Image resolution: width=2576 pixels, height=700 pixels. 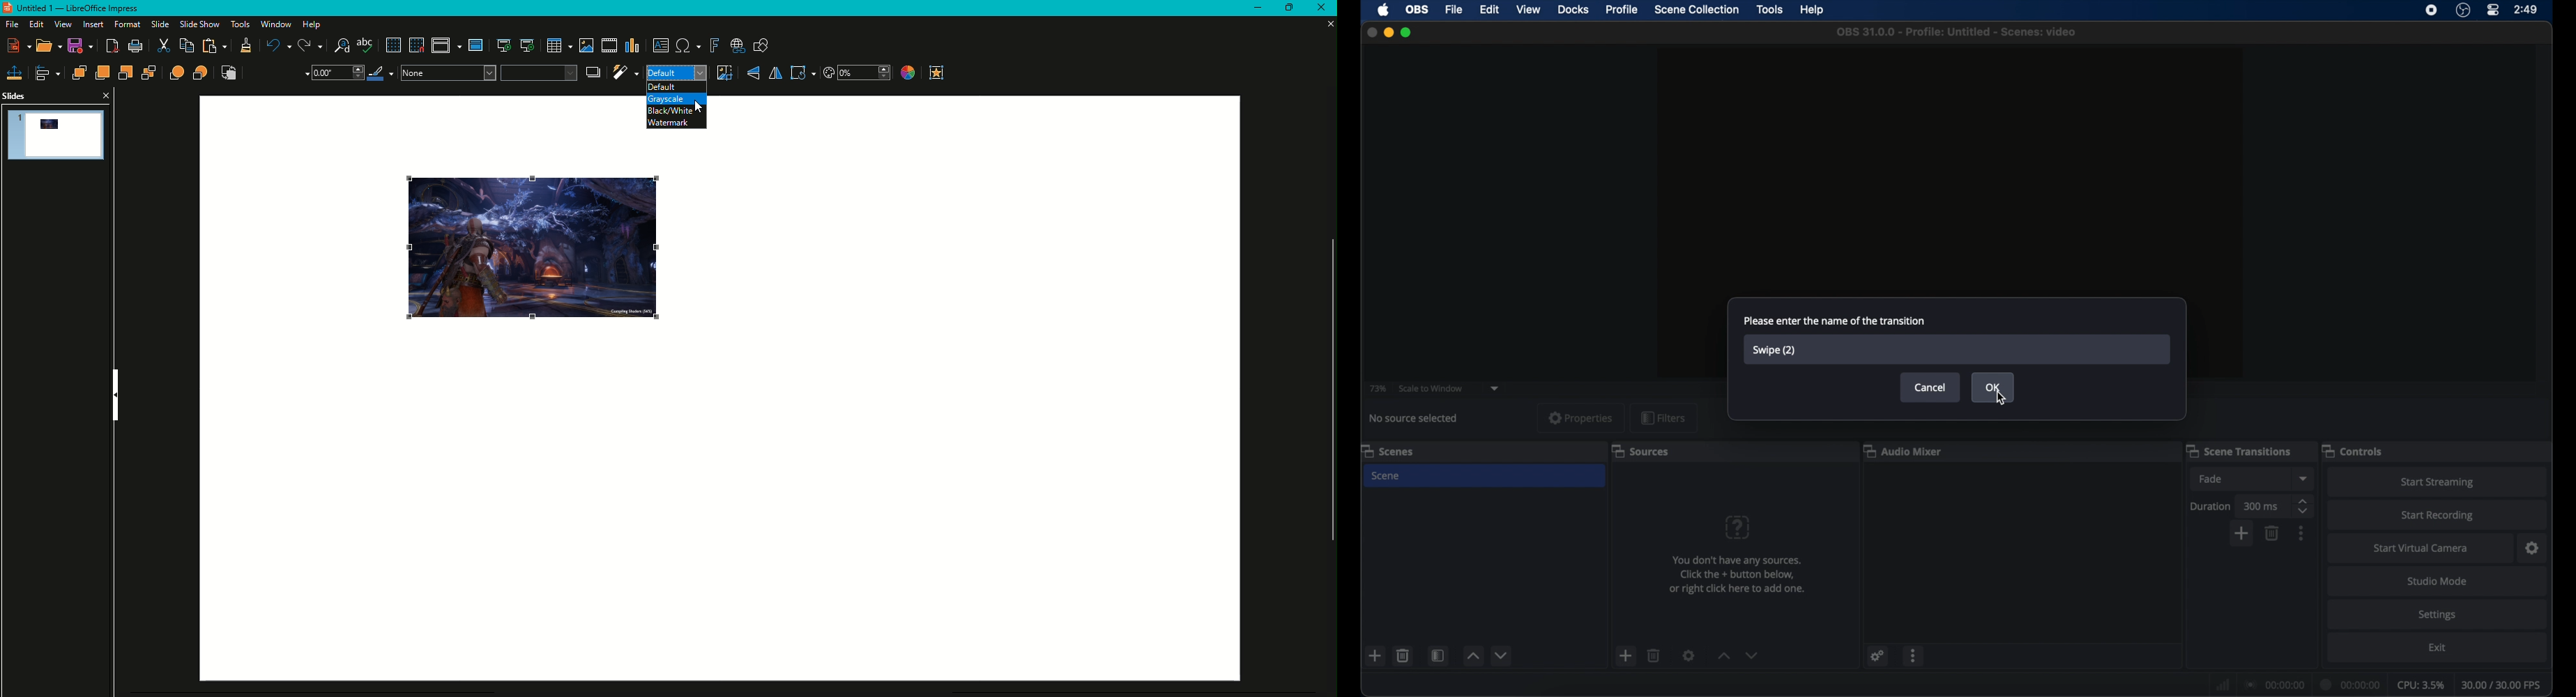 What do you see at coordinates (1573, 10) in the screenshot?
I see `docks` at bounding box center [1573, 10].